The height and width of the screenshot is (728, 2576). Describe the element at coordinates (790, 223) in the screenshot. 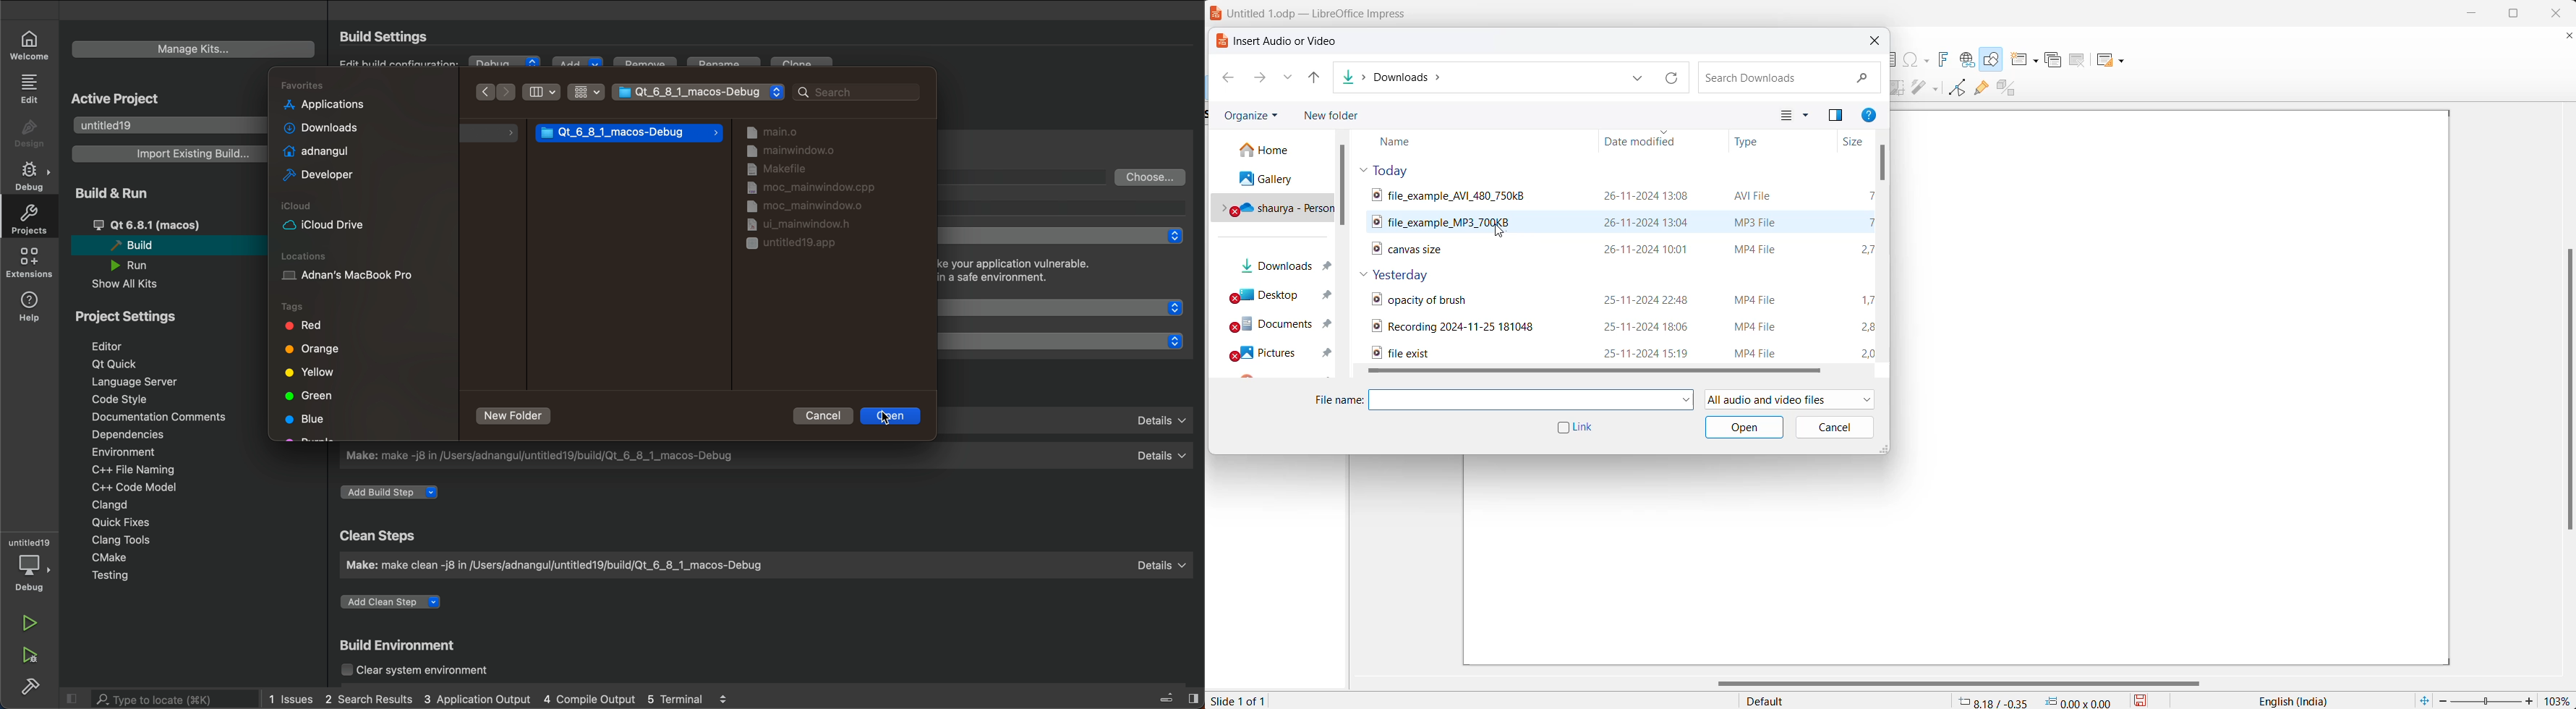

I see `uc-mainwindow` at that location.